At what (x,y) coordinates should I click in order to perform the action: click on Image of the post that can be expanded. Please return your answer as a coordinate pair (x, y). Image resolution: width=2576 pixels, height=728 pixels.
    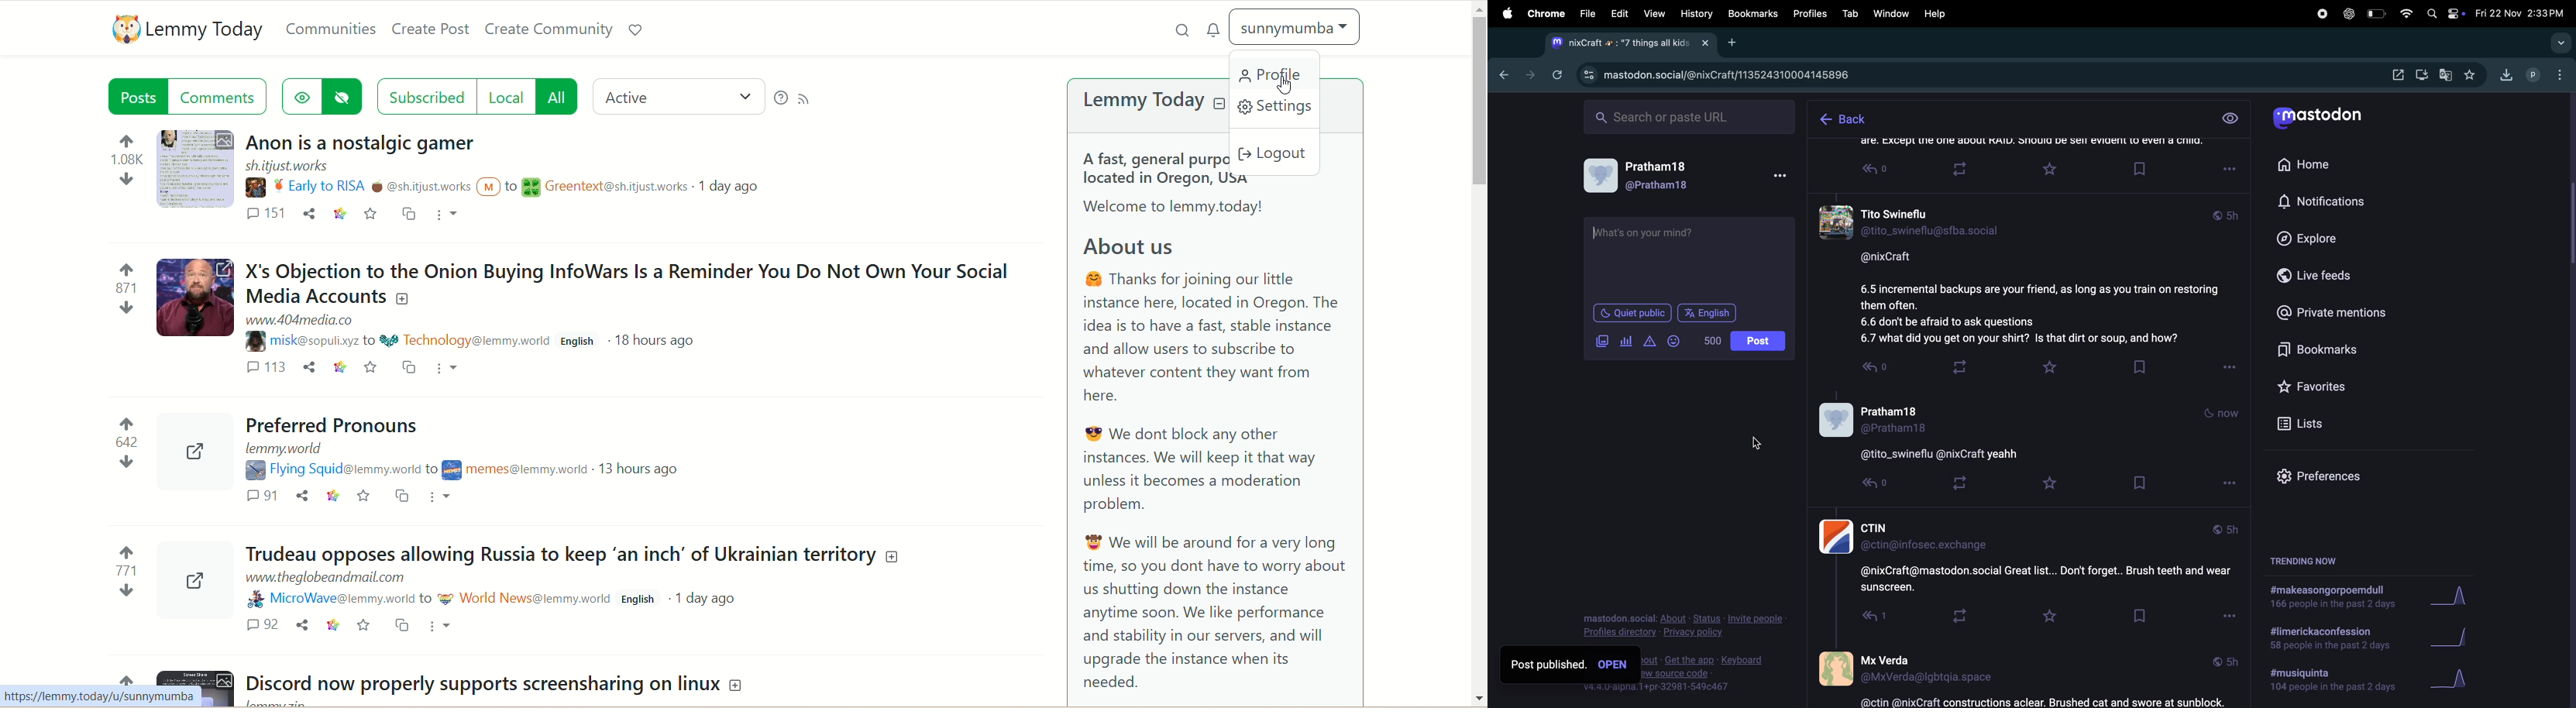
    Looking at the image, I should click on (197, 688).